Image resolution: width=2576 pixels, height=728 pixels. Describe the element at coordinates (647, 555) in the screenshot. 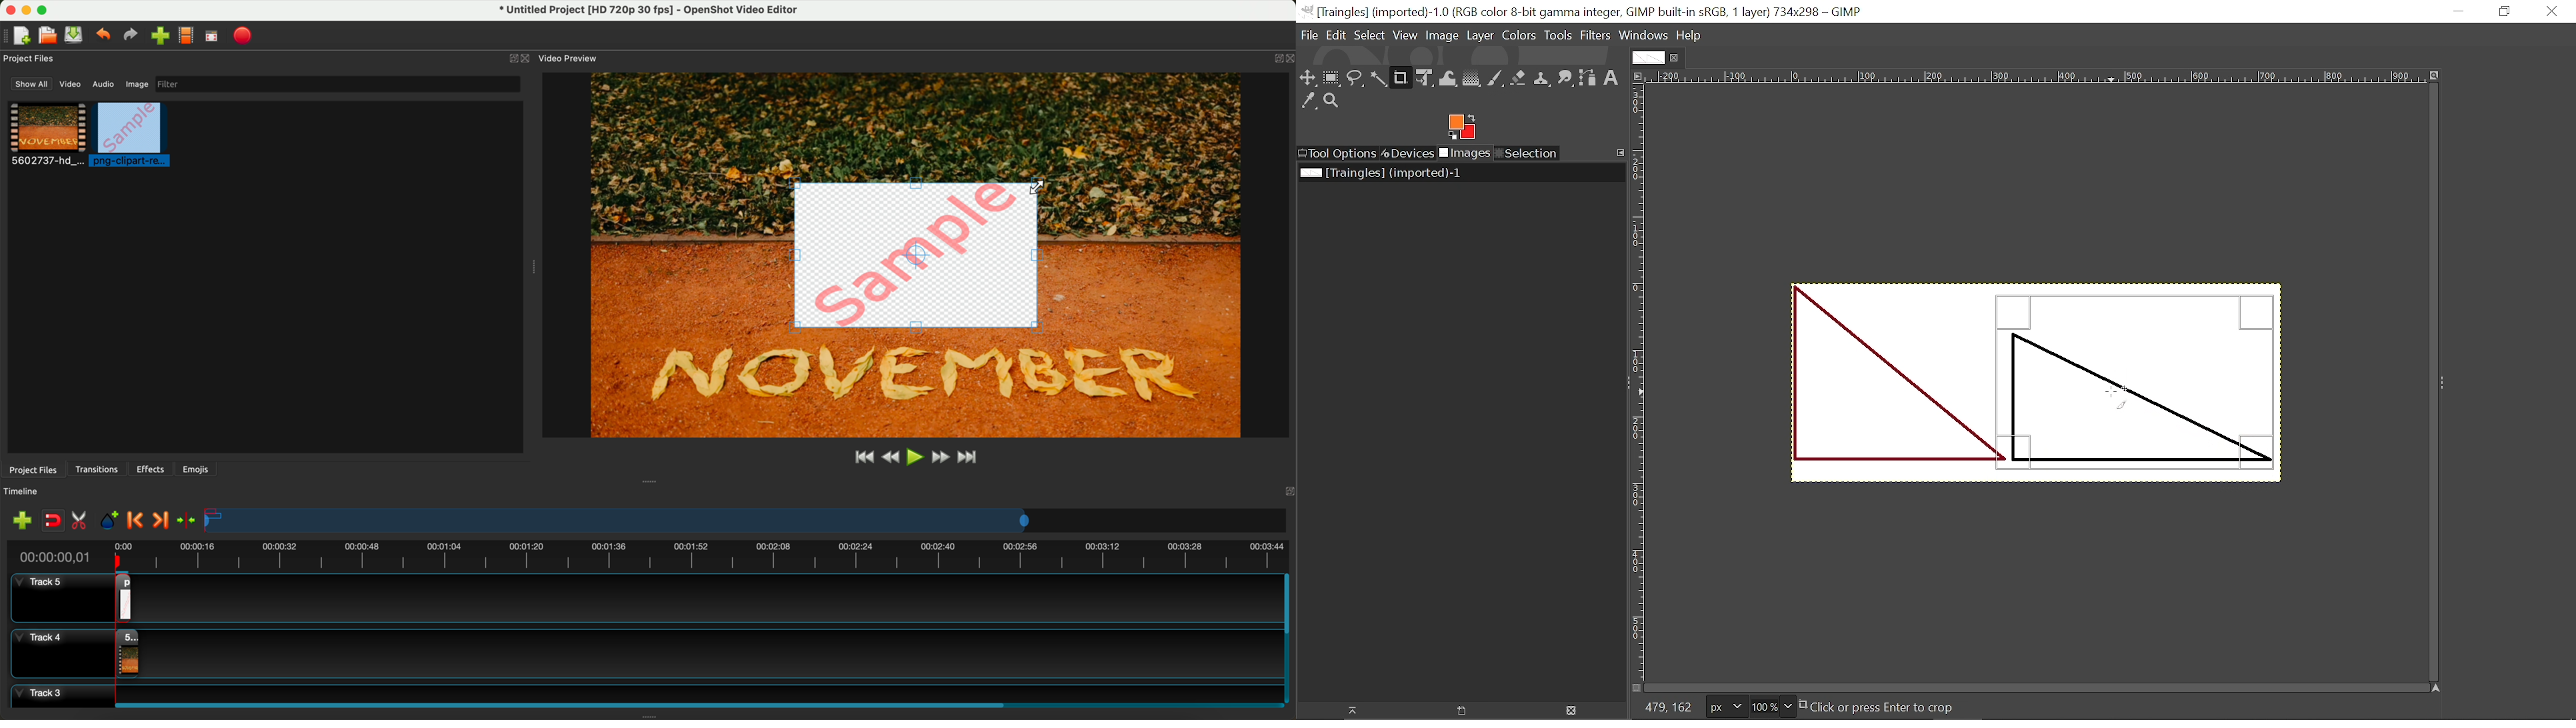

I see `timeline` at that location.